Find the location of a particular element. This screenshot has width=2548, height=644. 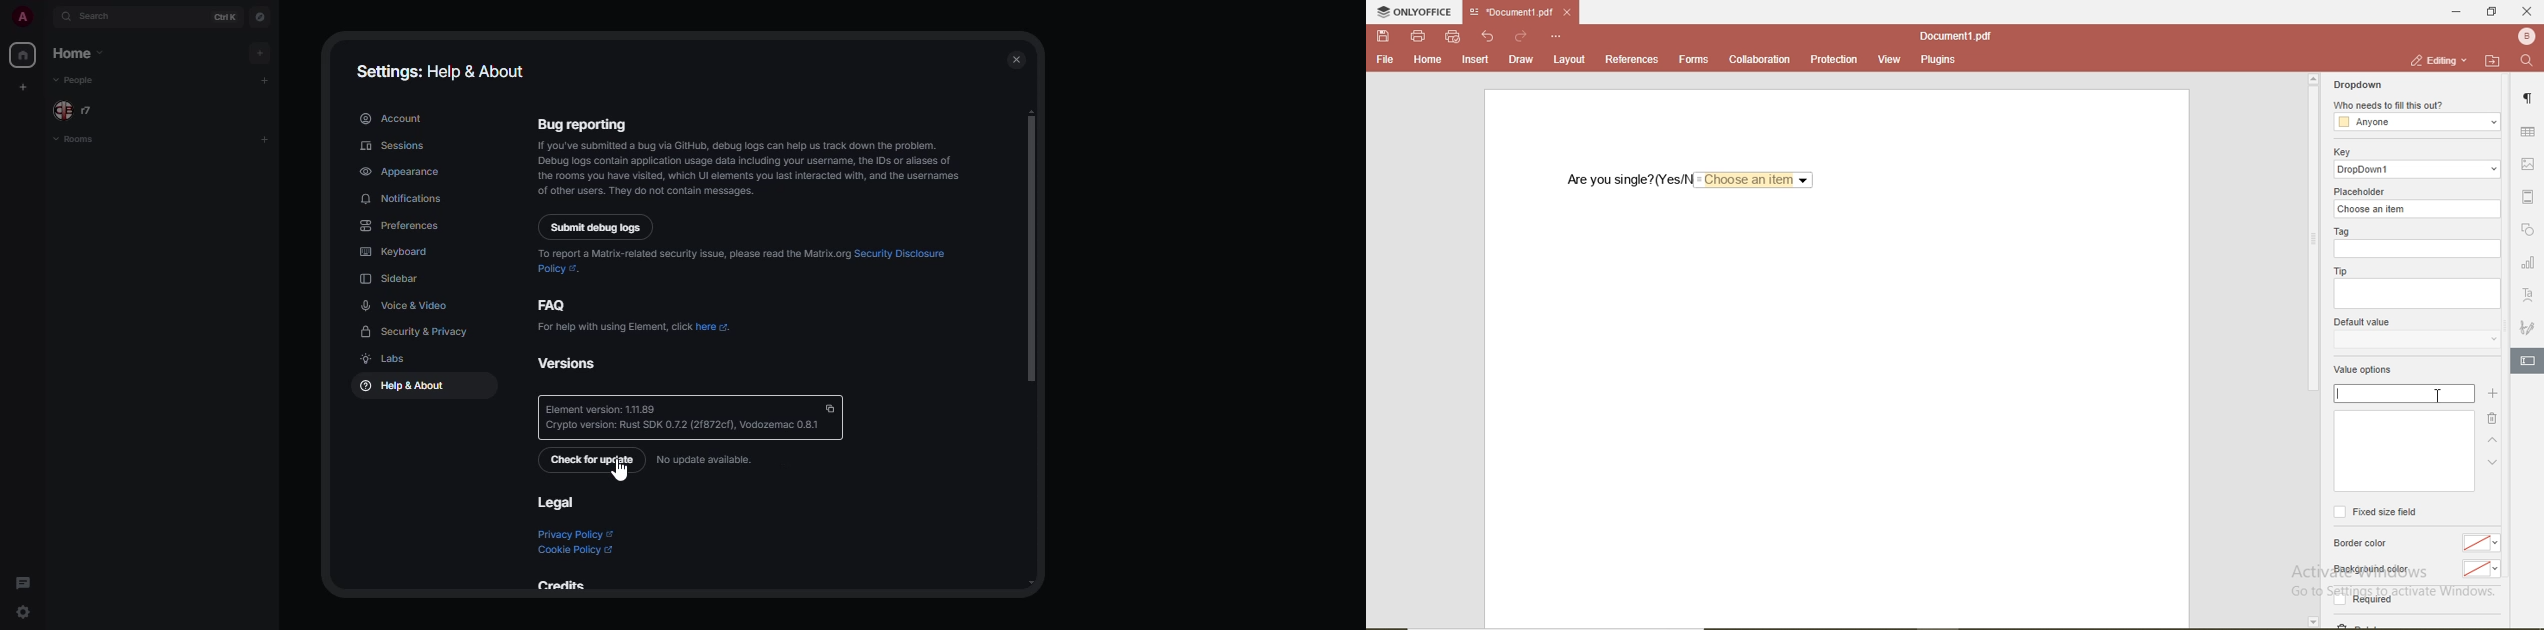

delete is located at coordinates (2492, 418).